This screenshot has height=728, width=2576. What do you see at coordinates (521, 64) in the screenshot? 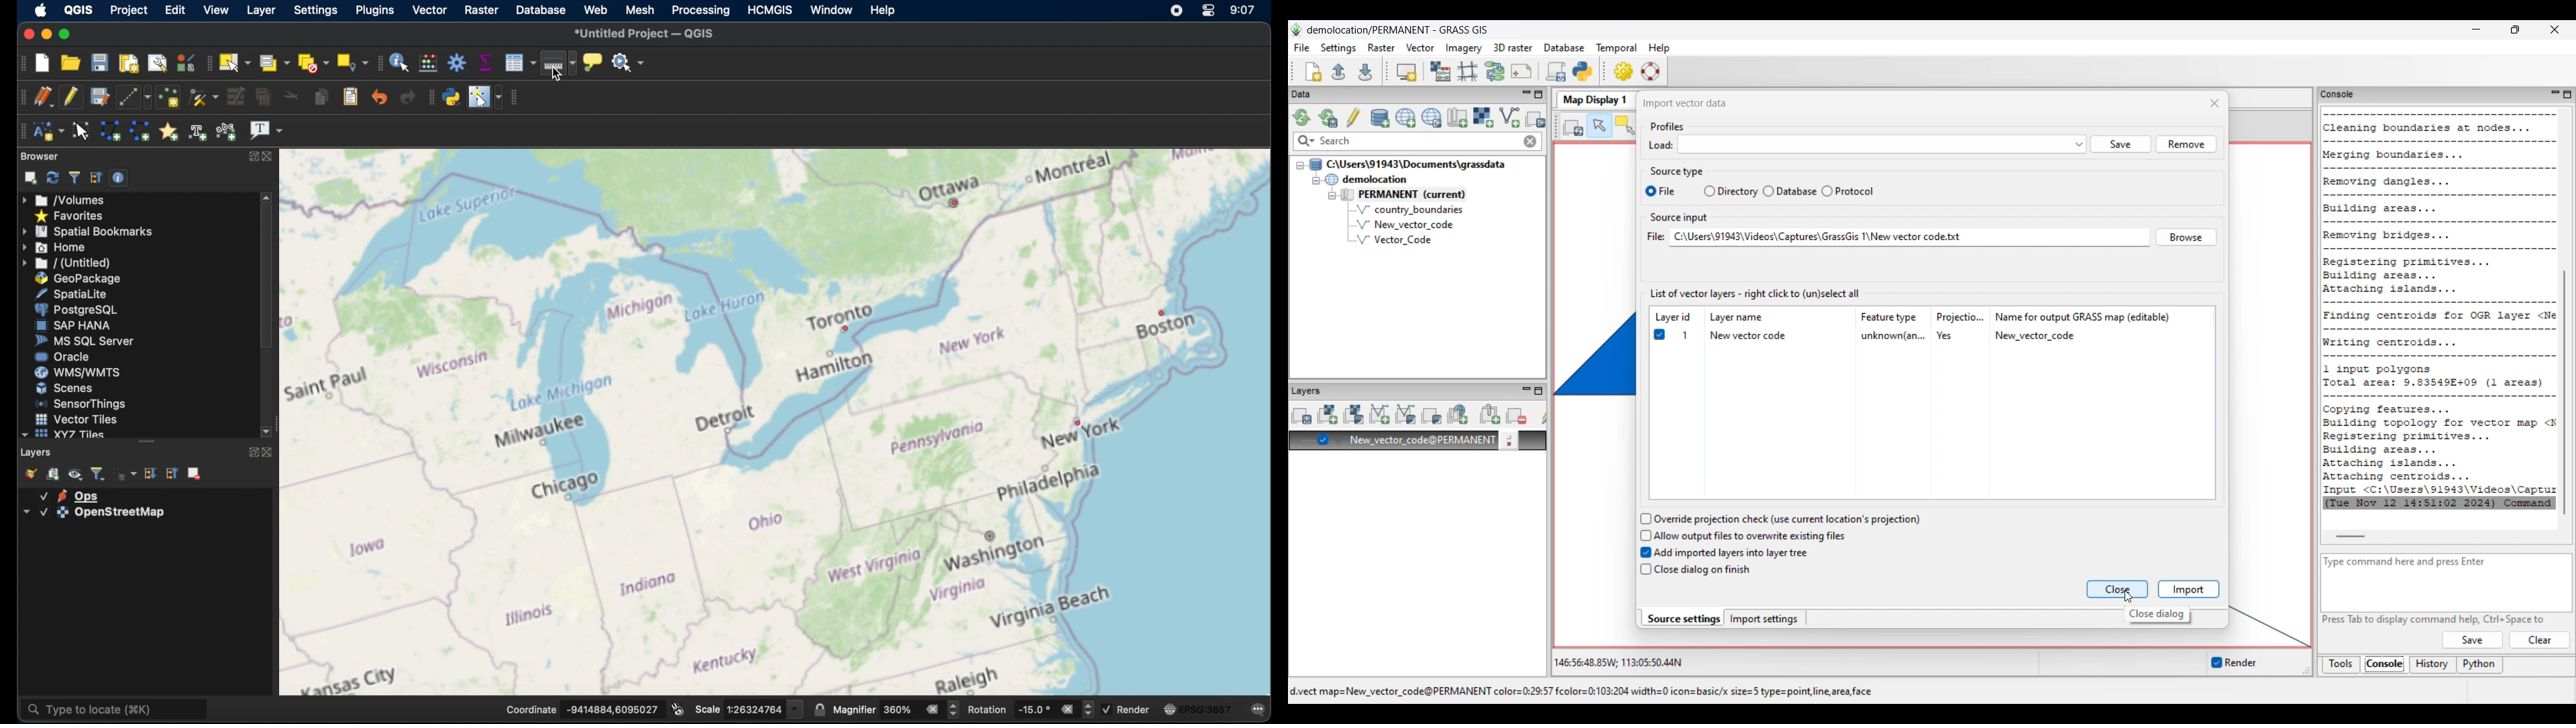
I see `open attribute table` at bounding box center [521, 64].